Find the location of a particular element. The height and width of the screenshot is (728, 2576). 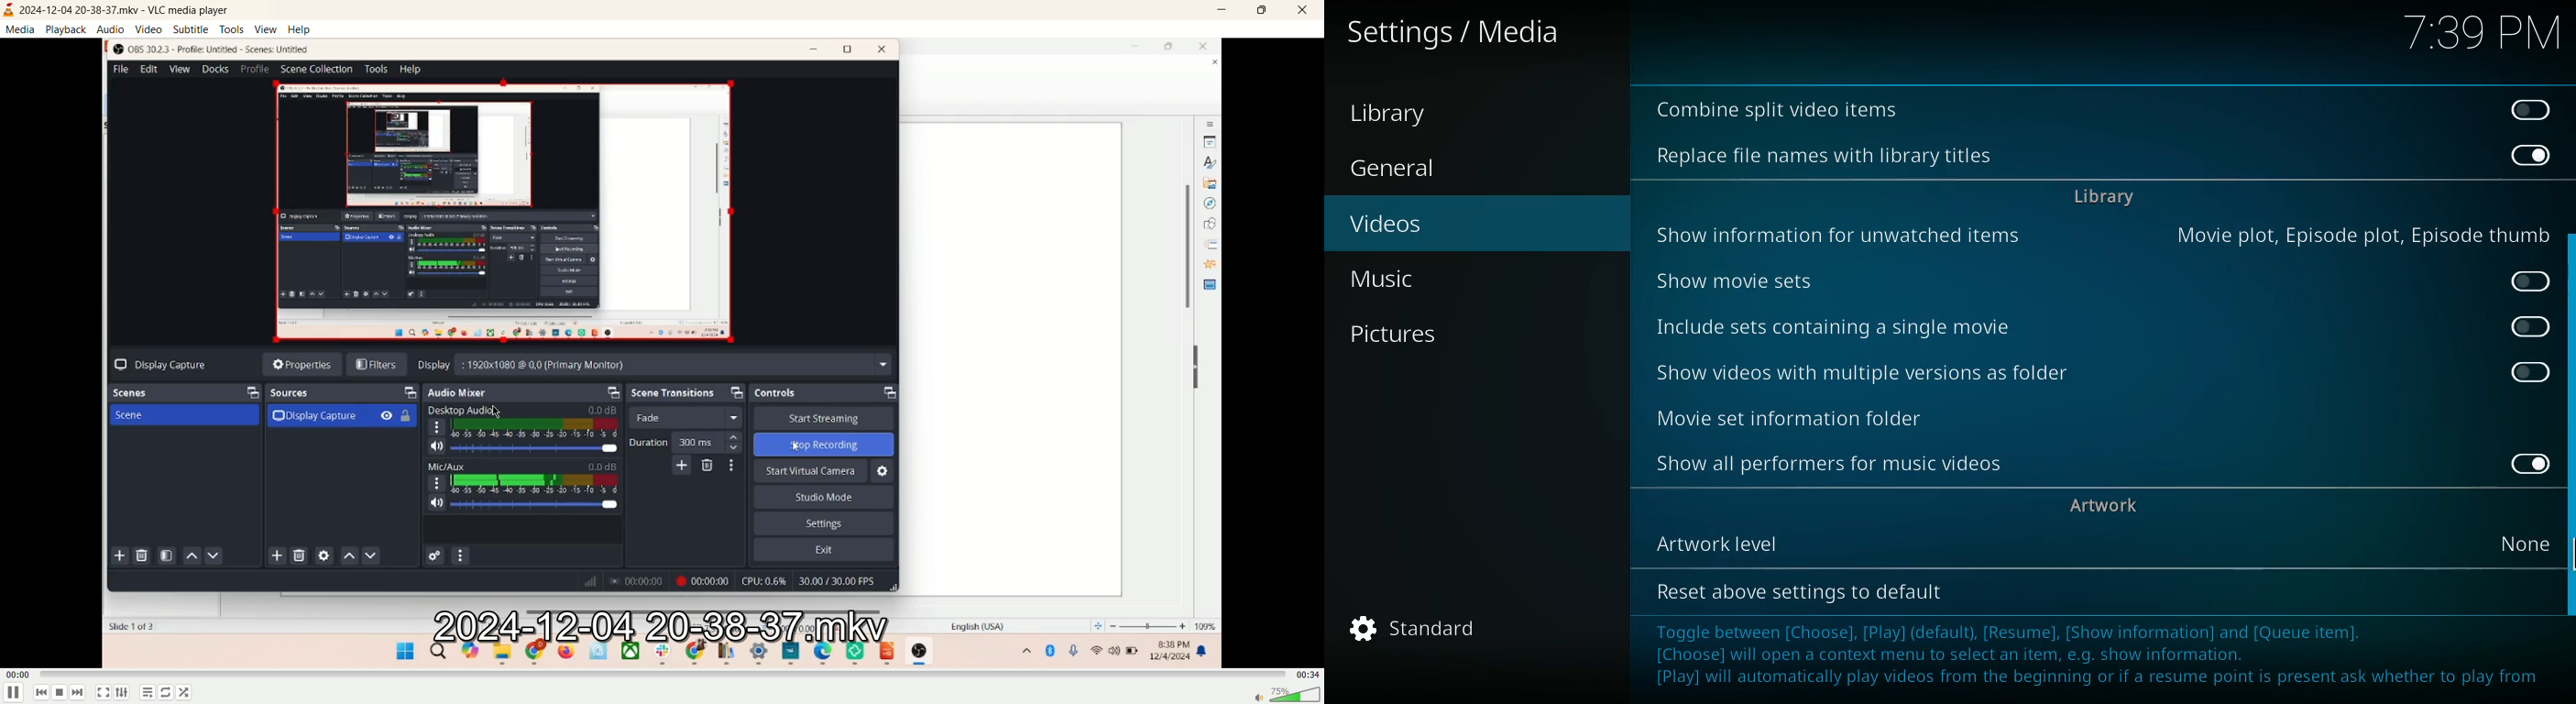

on is located at coordinates (2523, 463).